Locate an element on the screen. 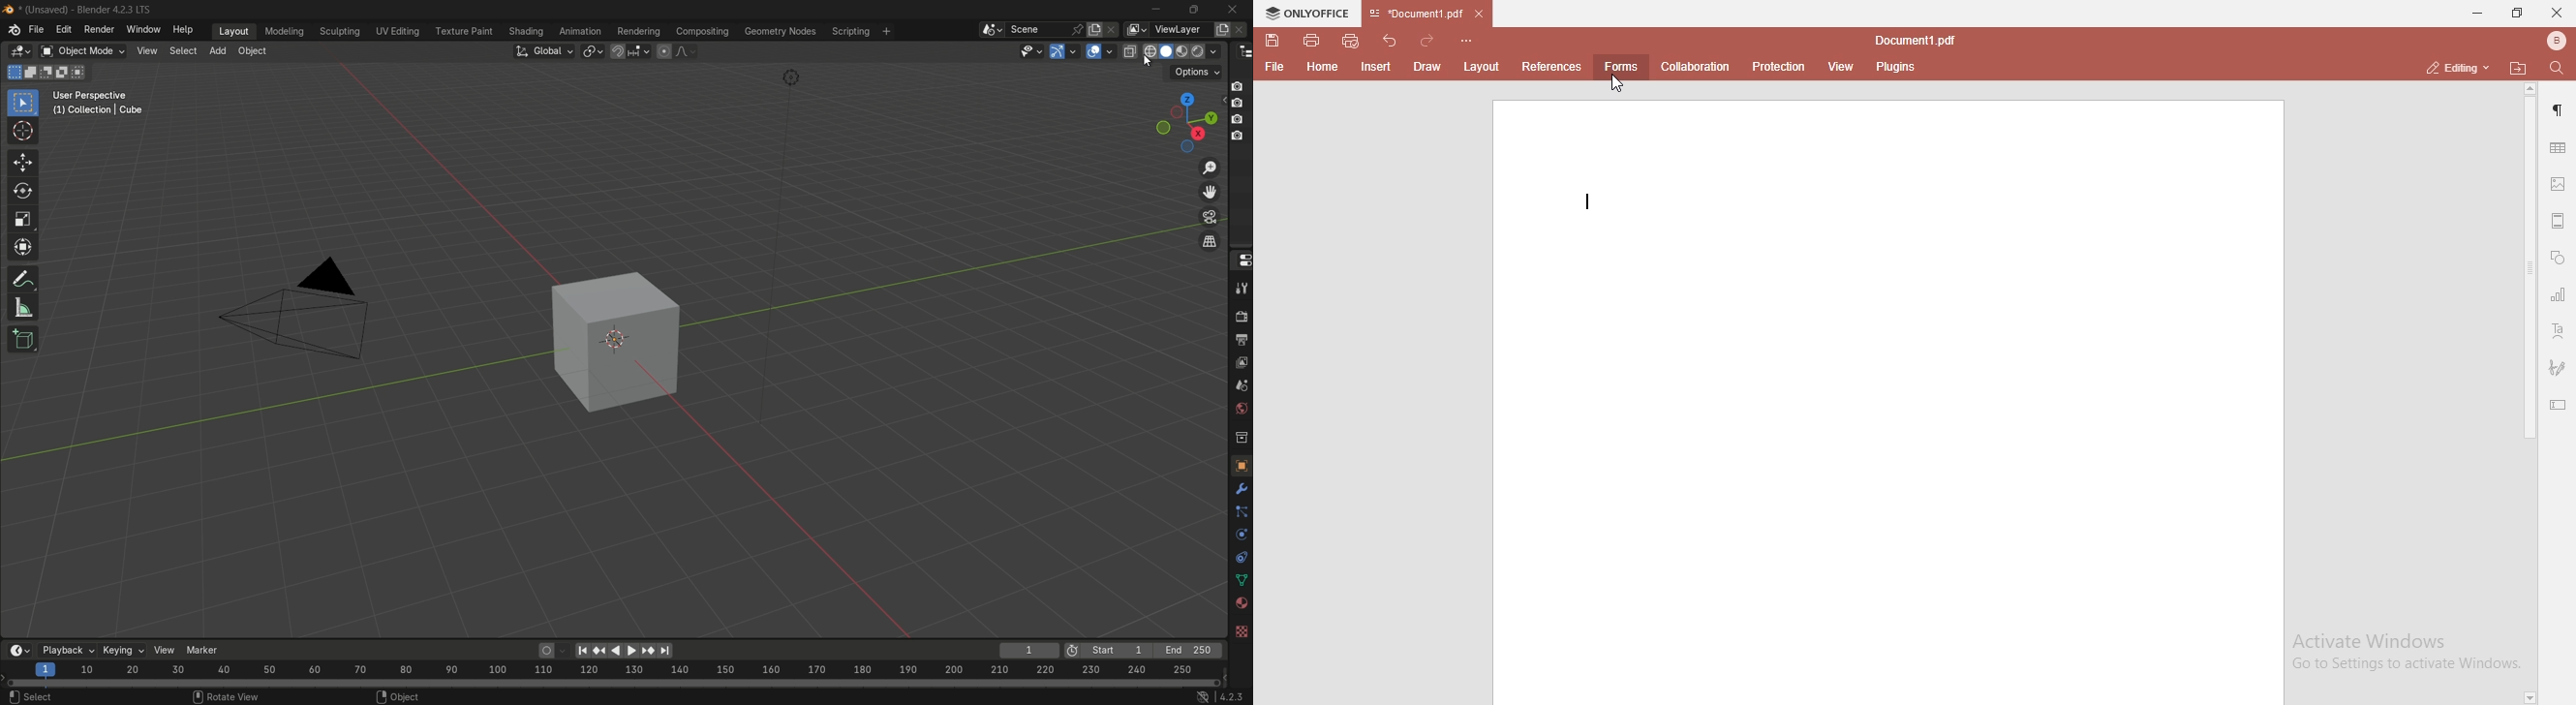  show overlays is located at coordinates (1099, 53).